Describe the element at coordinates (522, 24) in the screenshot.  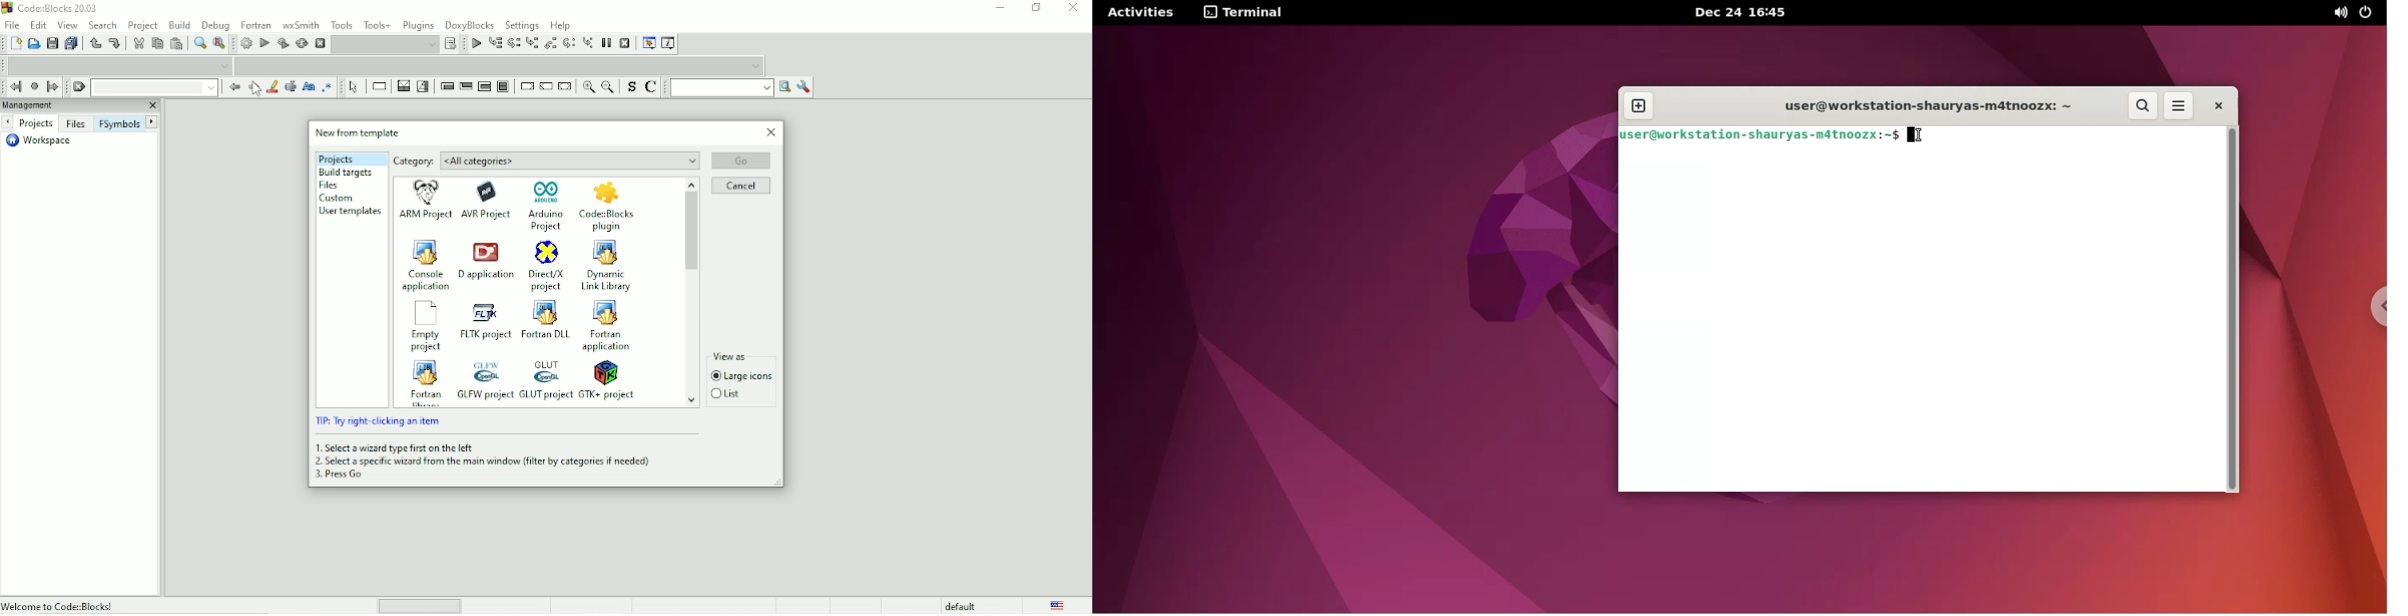
I see `Settings` at that location.